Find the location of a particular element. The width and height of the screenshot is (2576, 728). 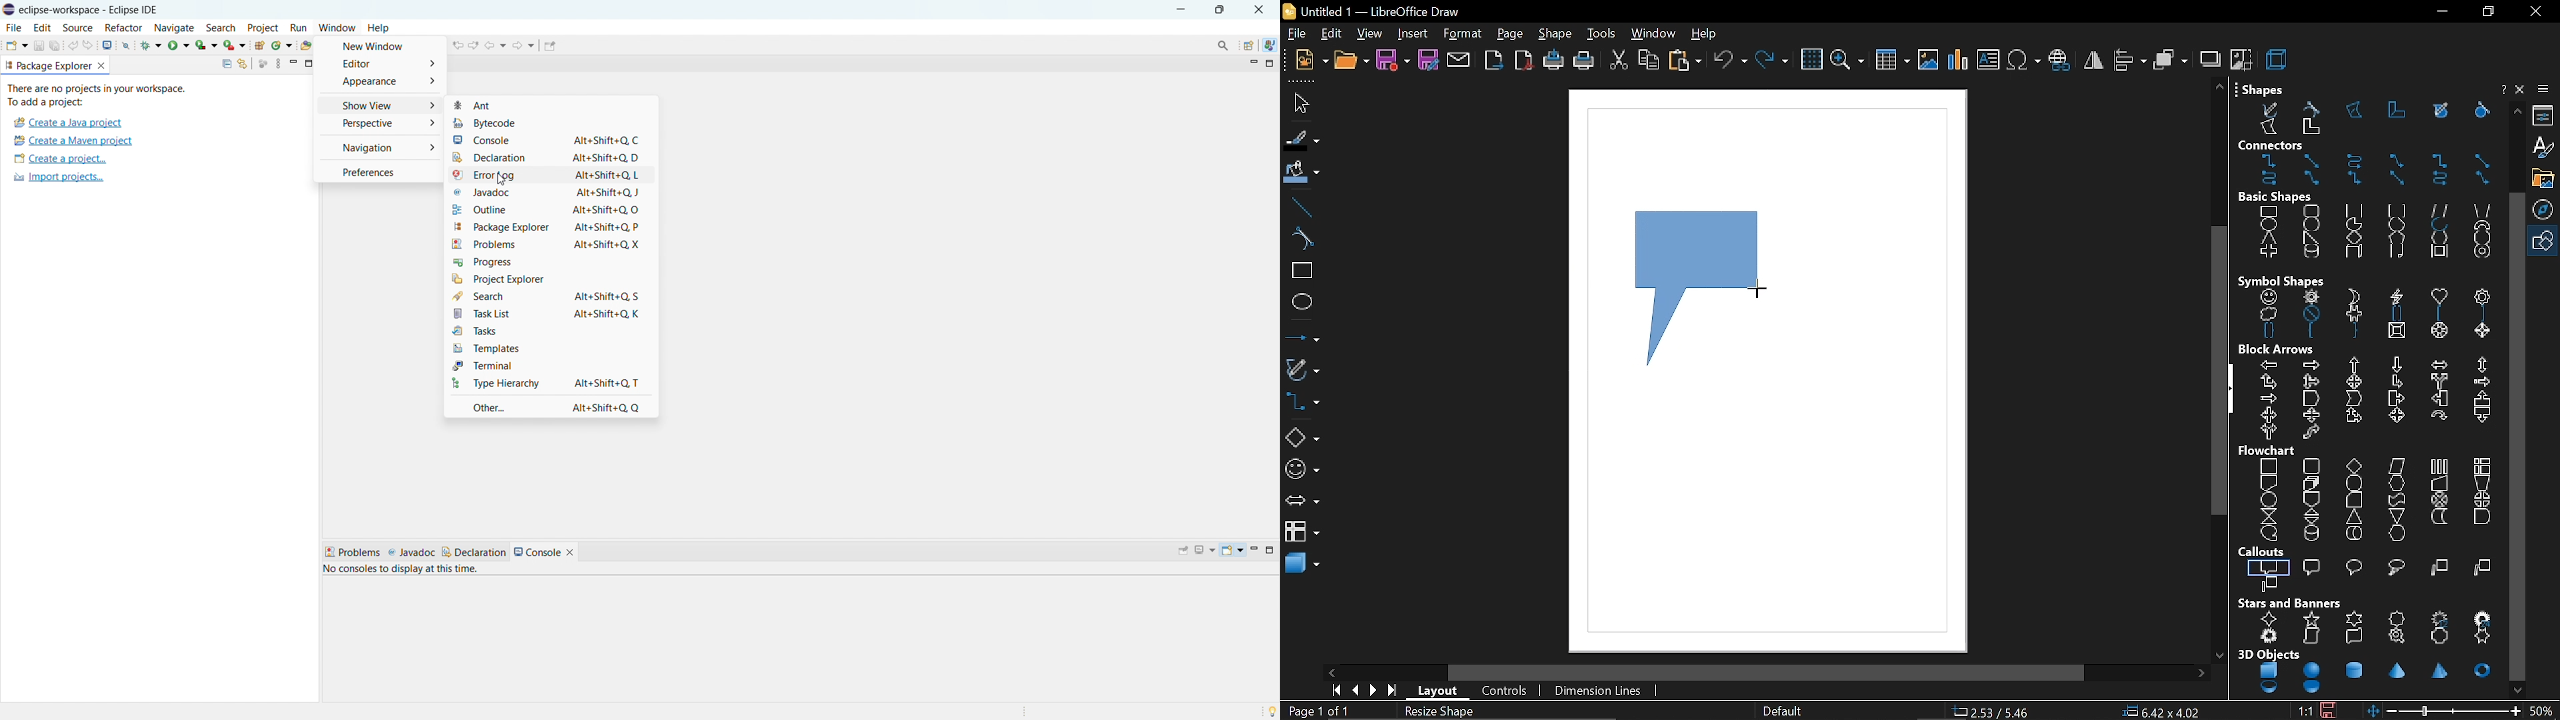

circle is located at coordinates (2312, 224).